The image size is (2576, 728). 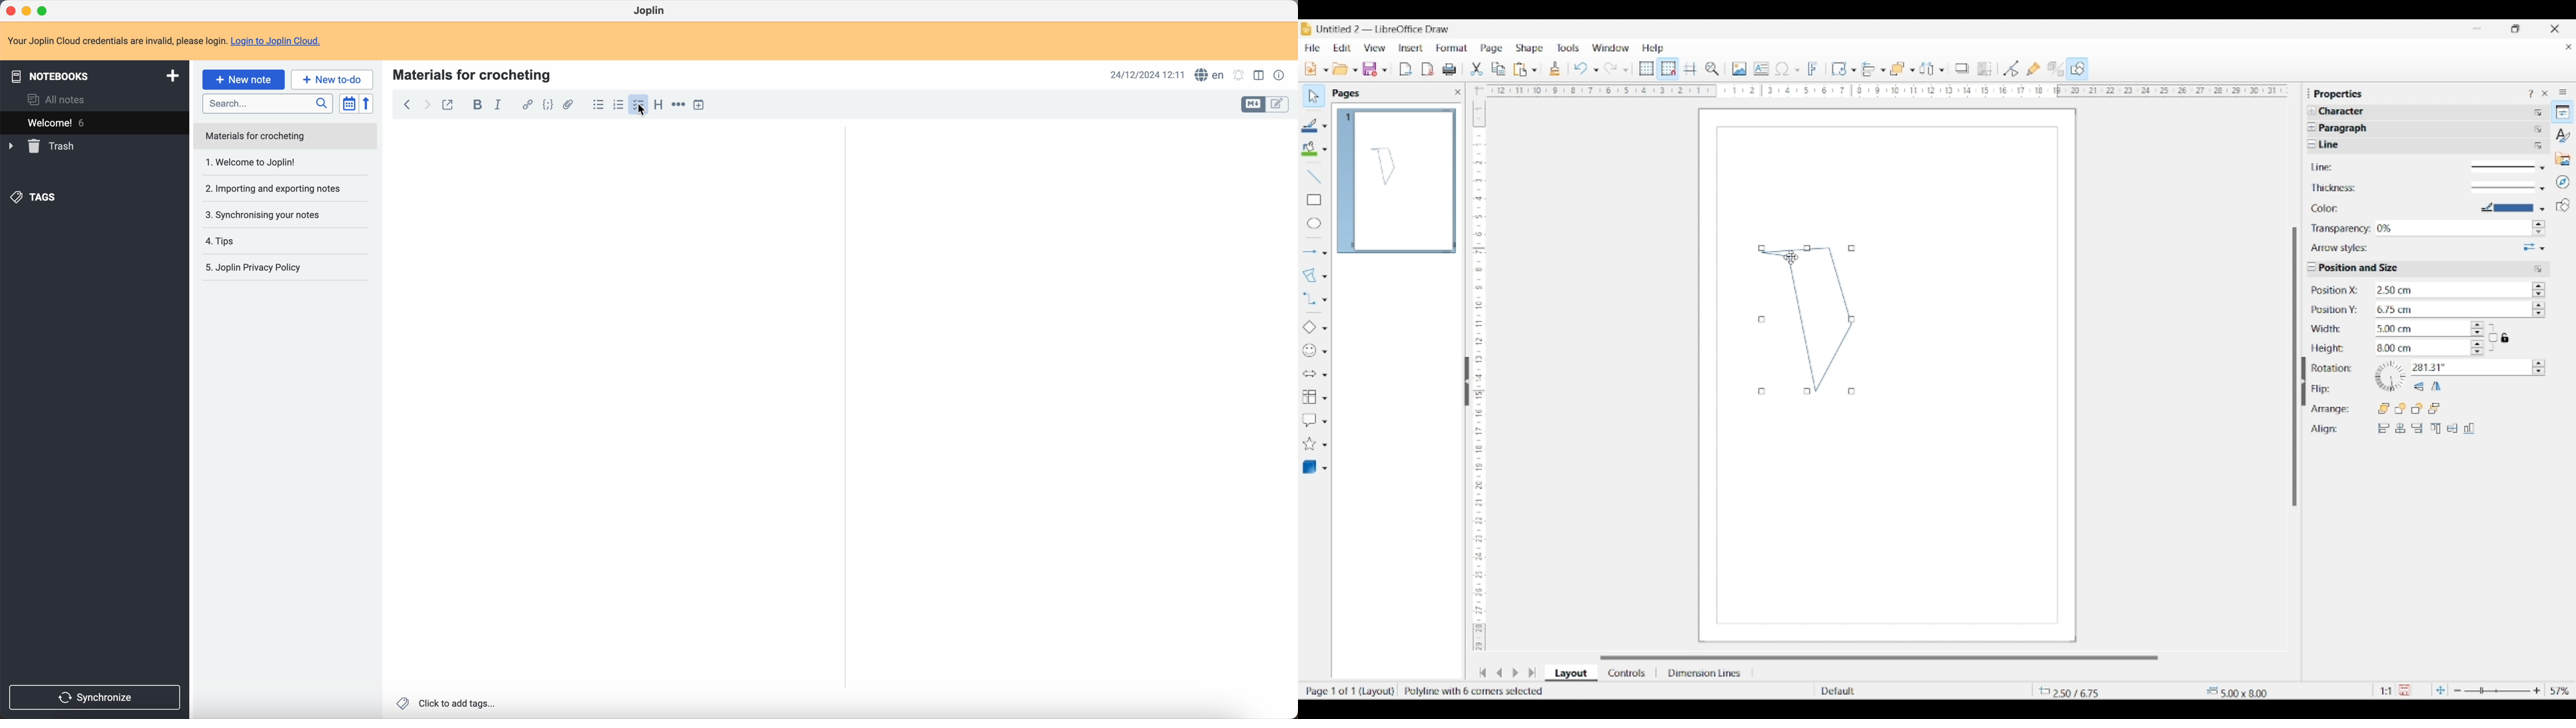 What do you see at coordinates (1309, 444) in the screenshot?
I see `Selected star` at bounding box center [1309, 444].